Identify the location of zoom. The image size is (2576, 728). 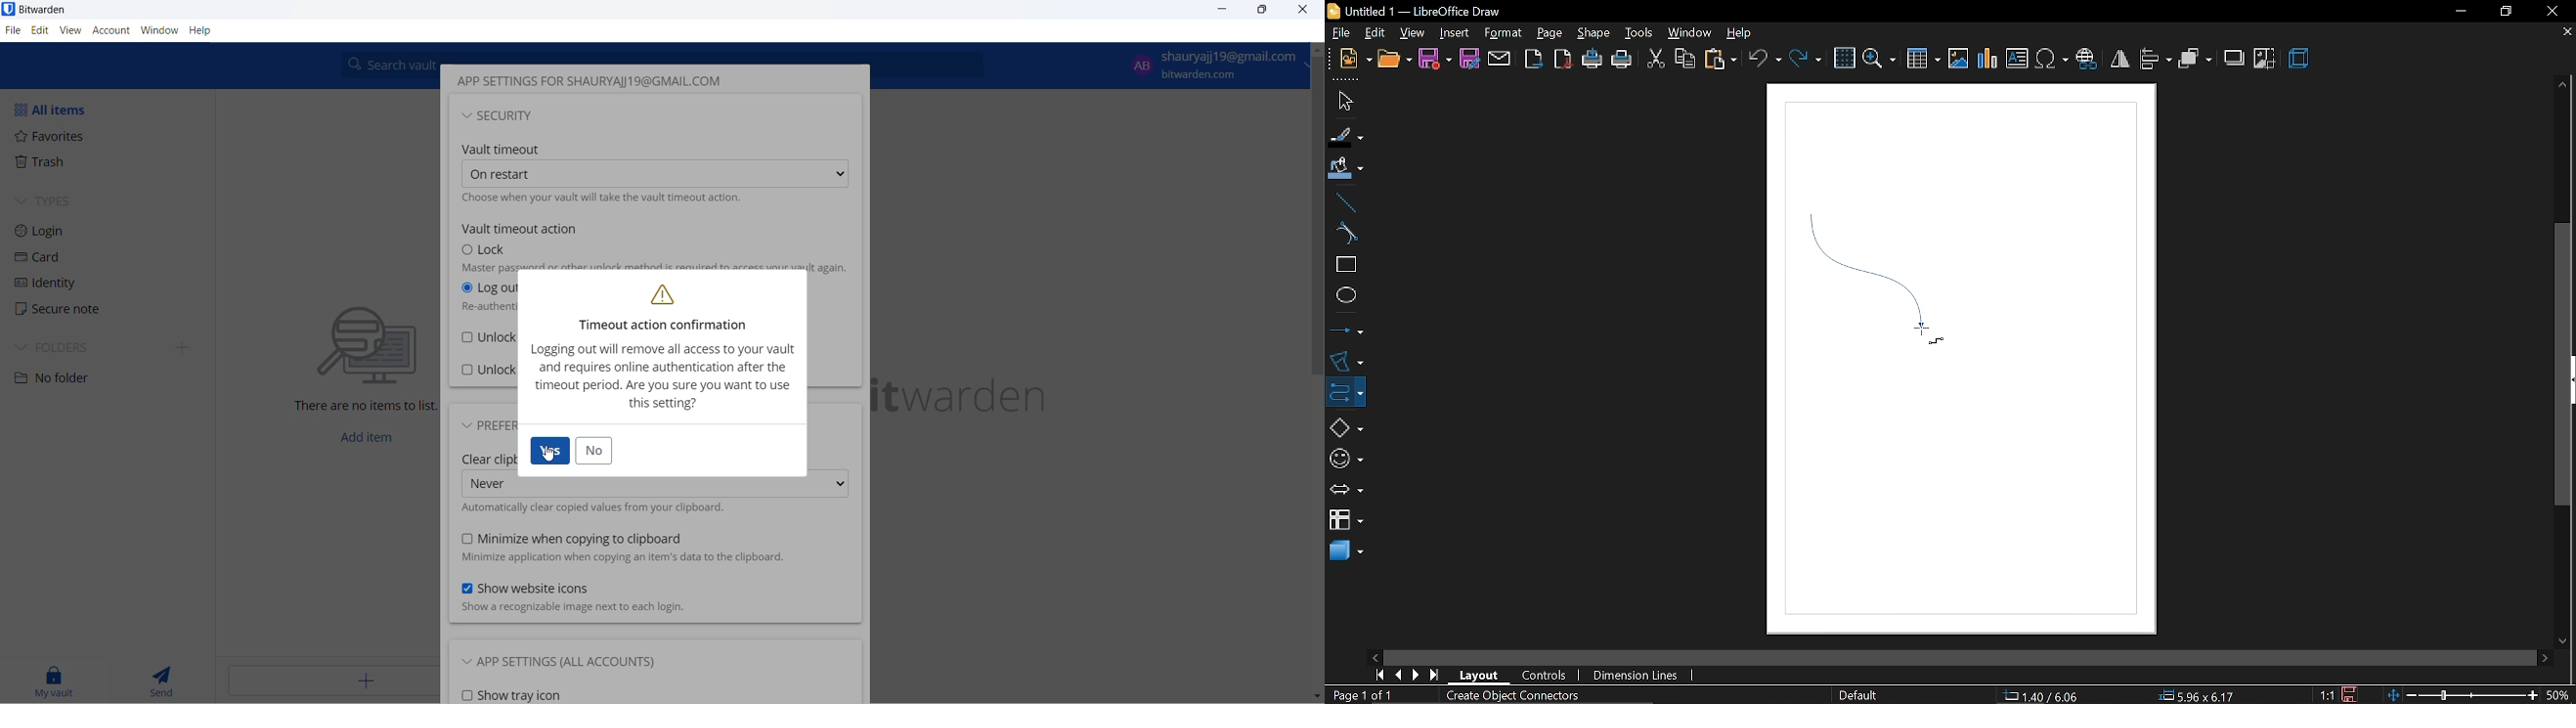
(1879, 59).